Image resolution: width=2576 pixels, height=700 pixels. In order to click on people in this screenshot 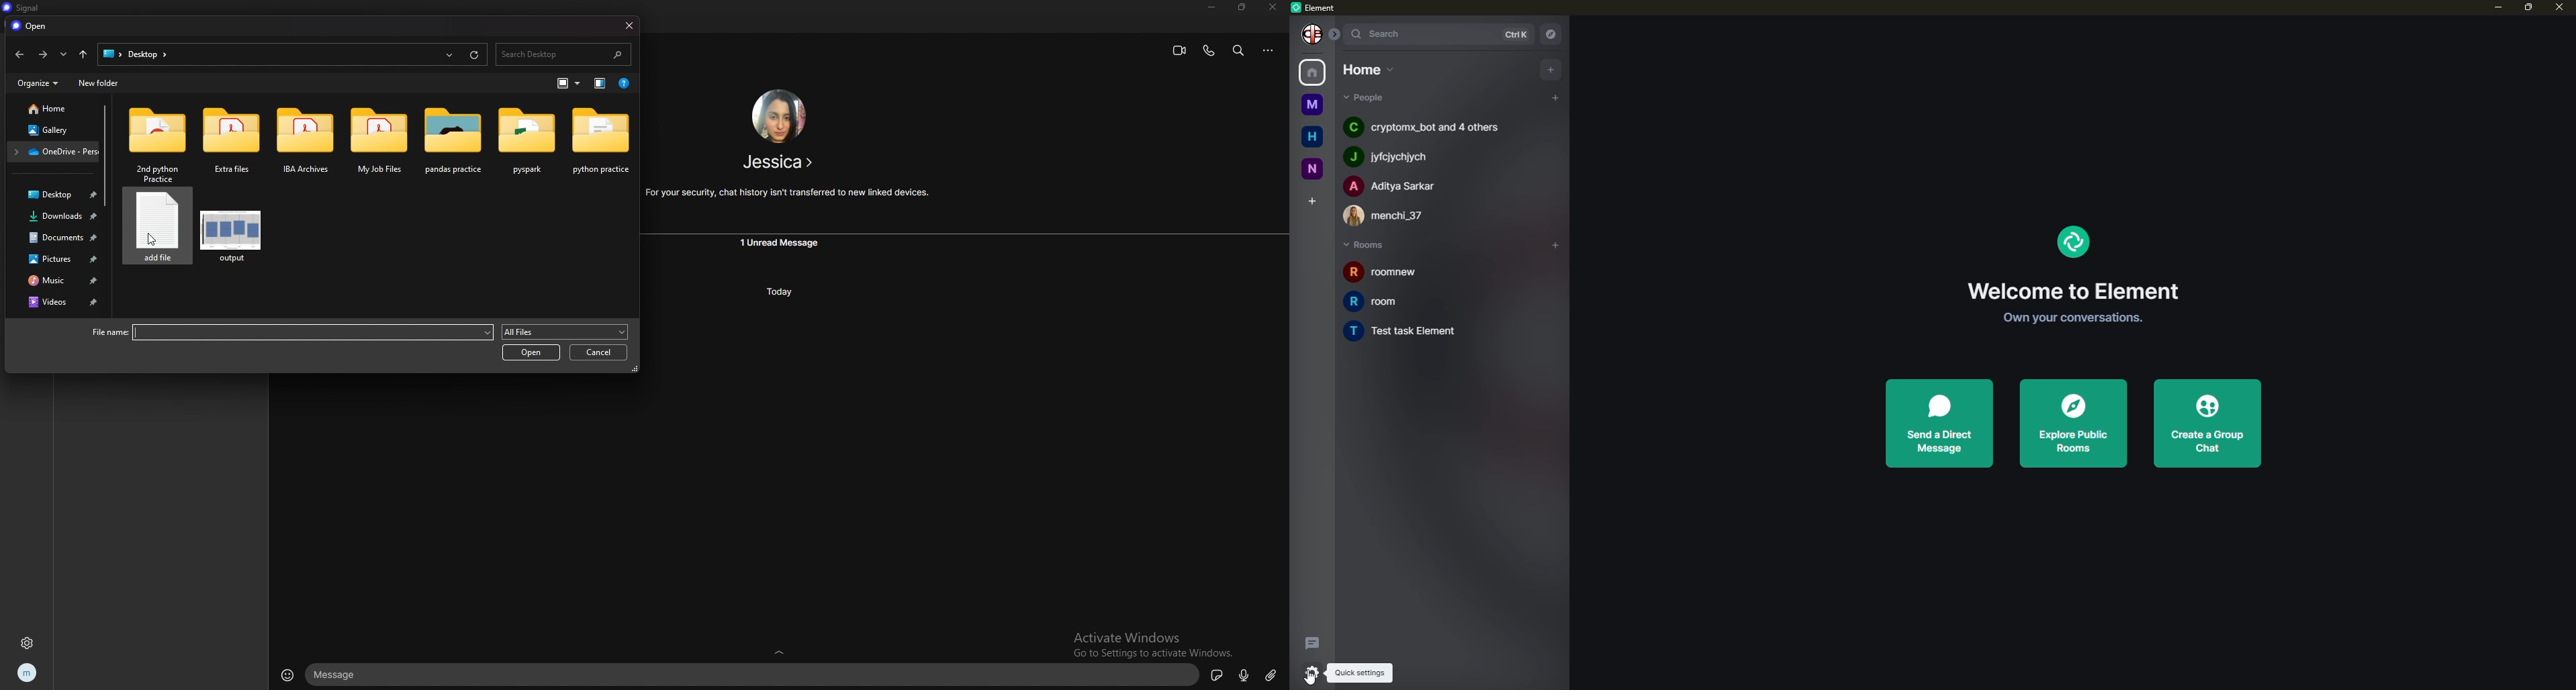, I will do `click(1370, 98)`.